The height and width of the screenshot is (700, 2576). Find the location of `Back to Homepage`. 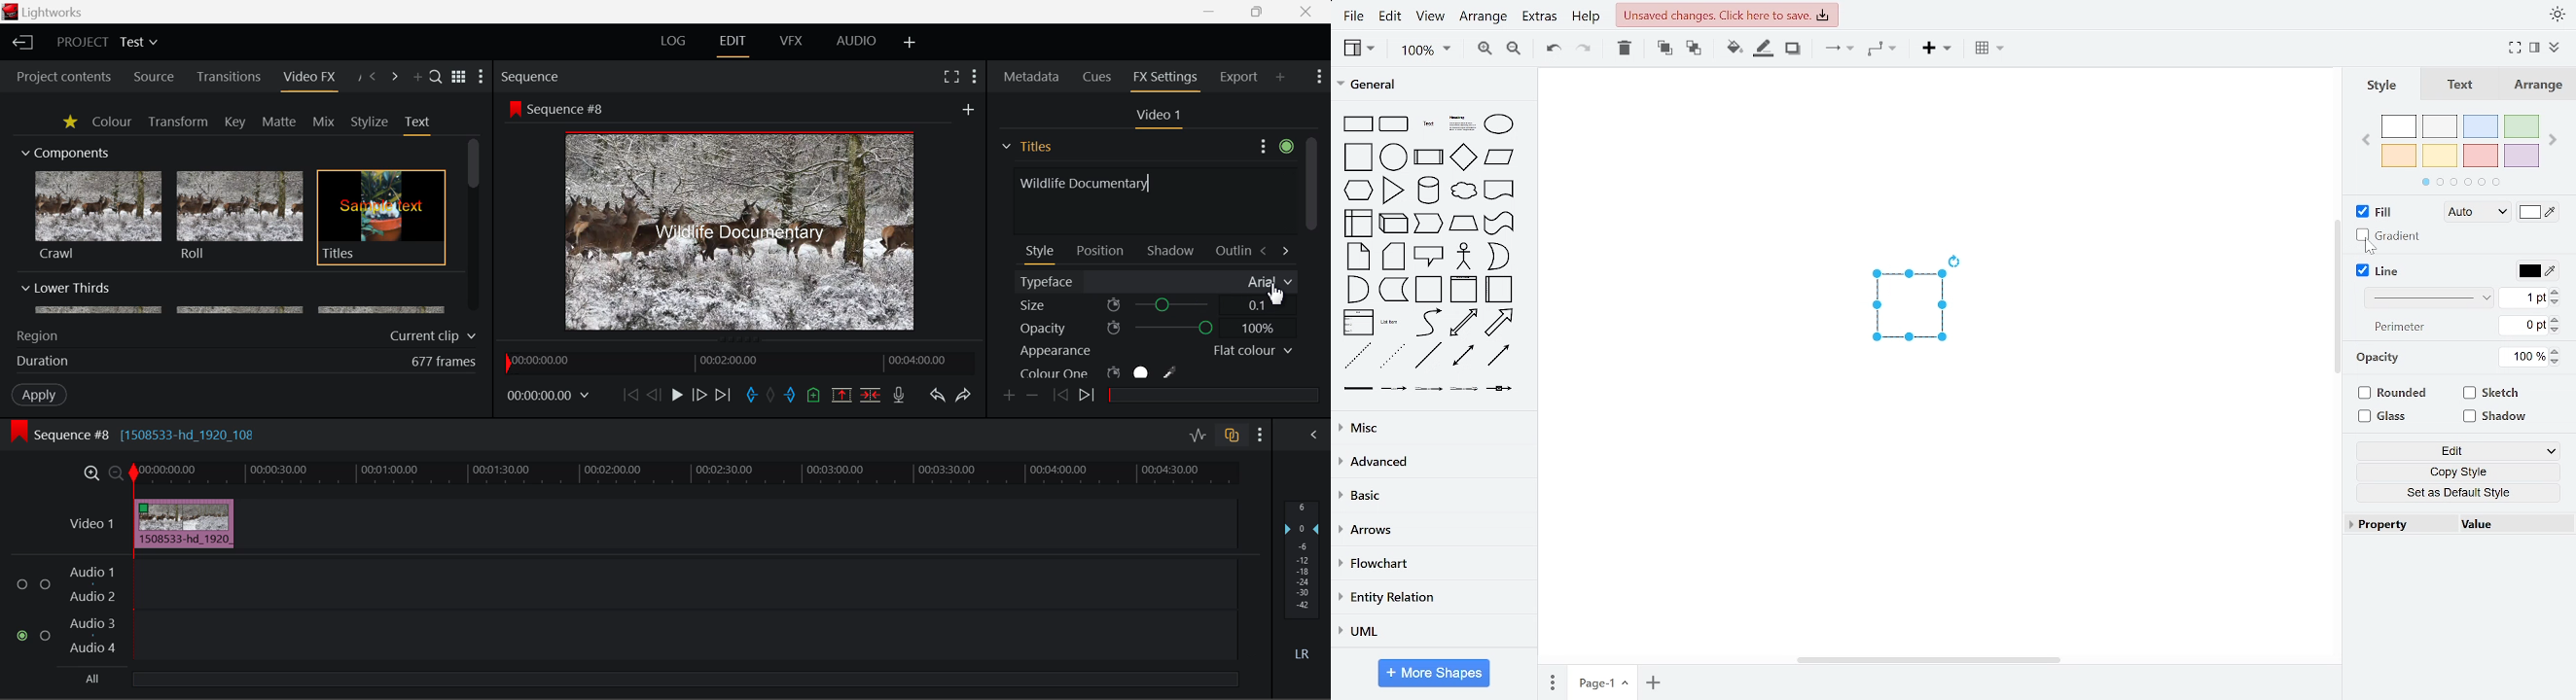

Back to Homepage is located at coordinates (21, 43).